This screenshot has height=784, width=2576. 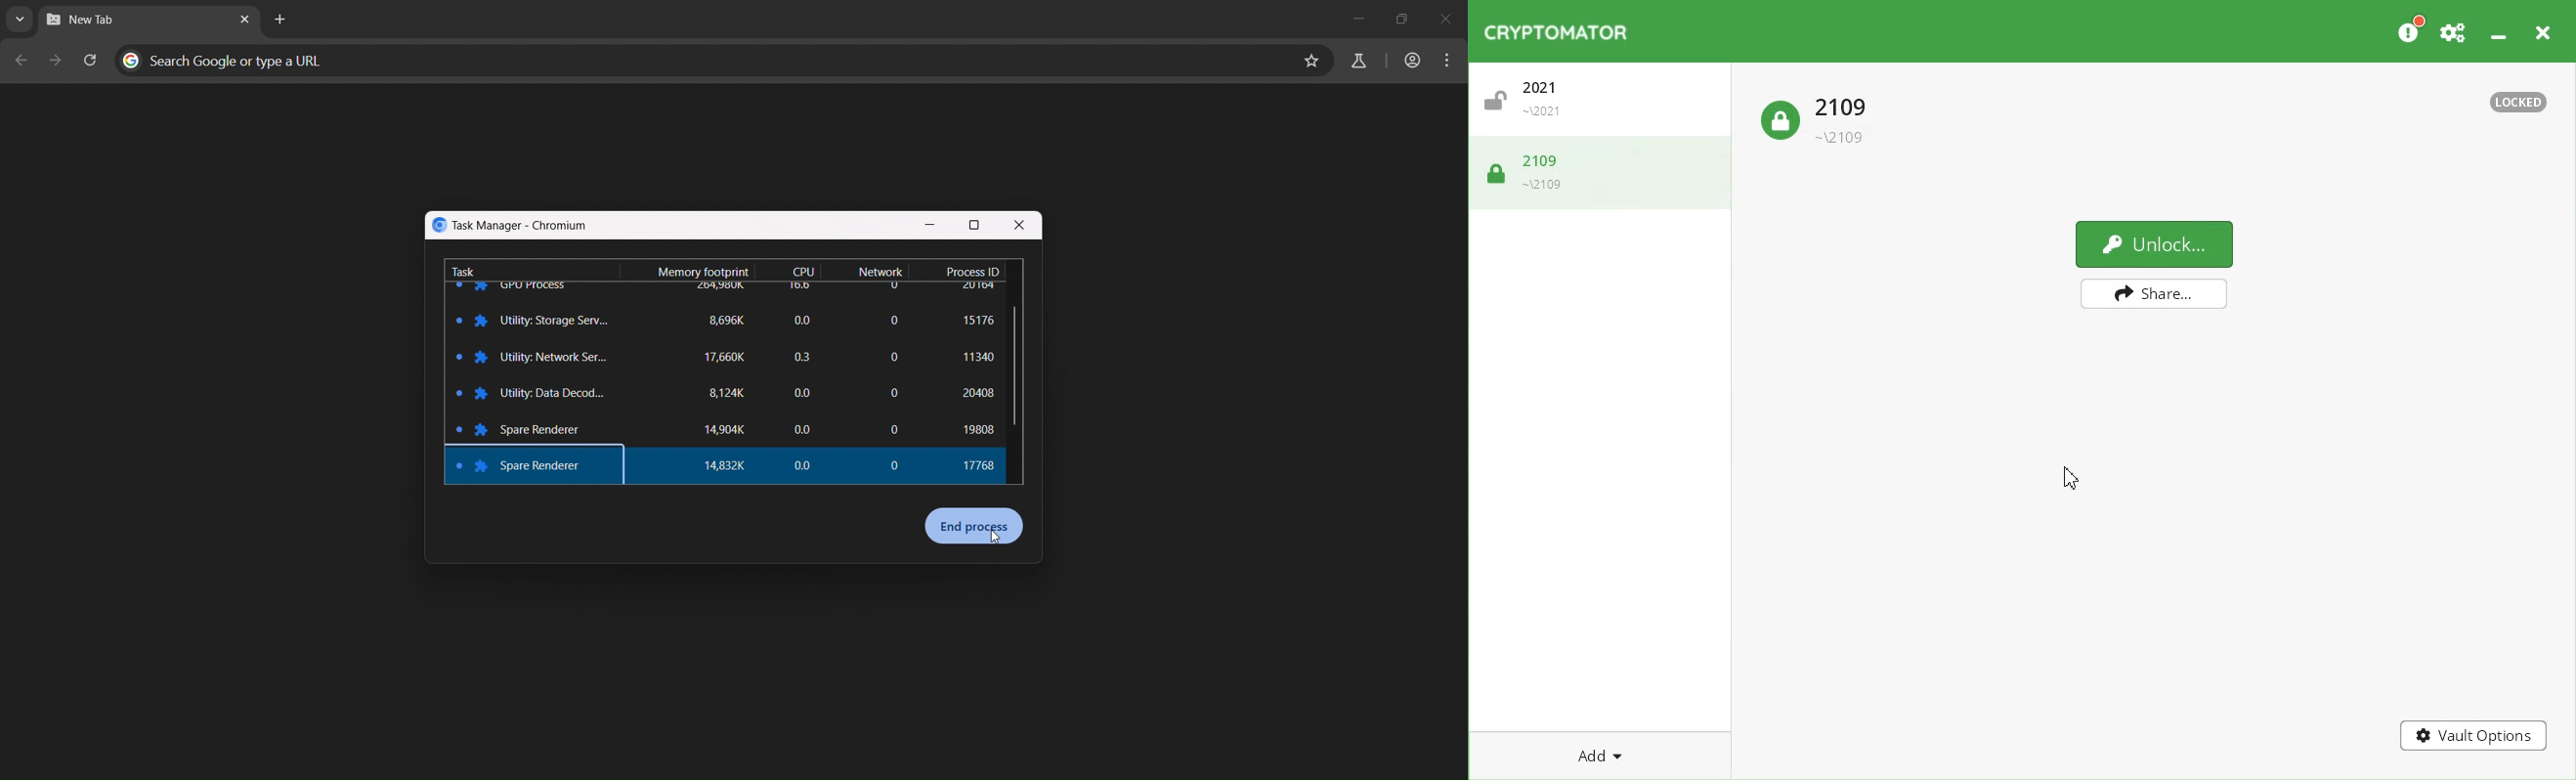 I want to click on 14,904K, so click(x=726, y=432).